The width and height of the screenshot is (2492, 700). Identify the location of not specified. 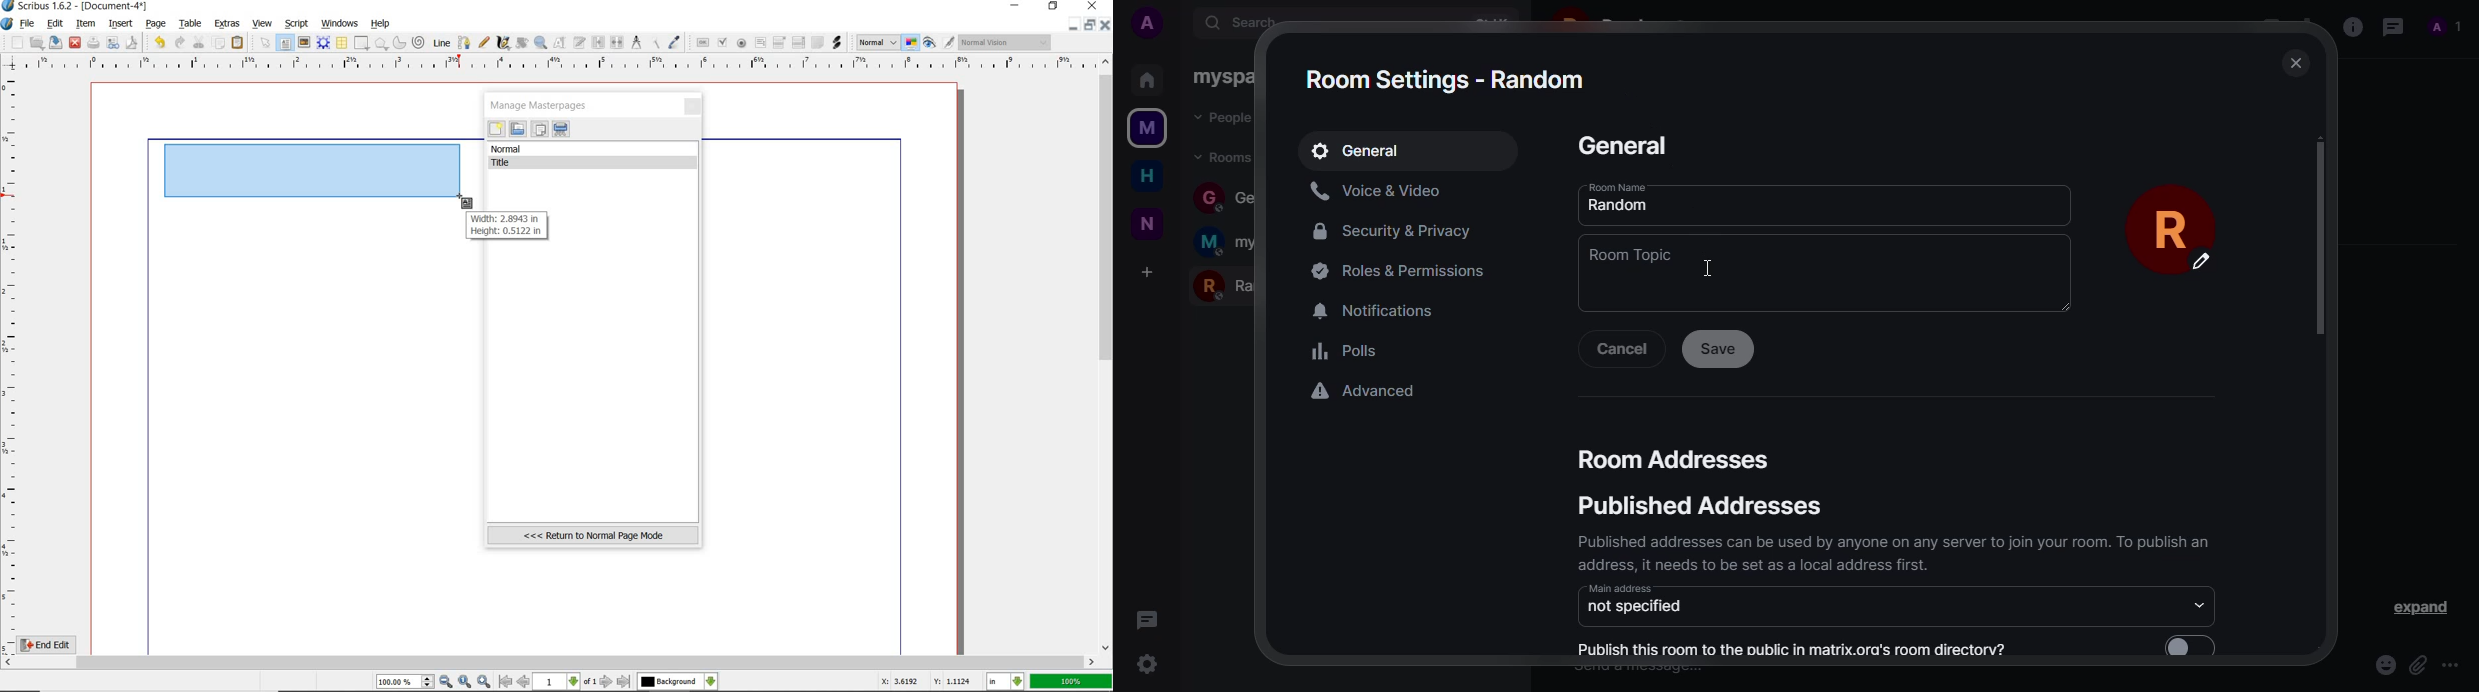
(1640, 609).